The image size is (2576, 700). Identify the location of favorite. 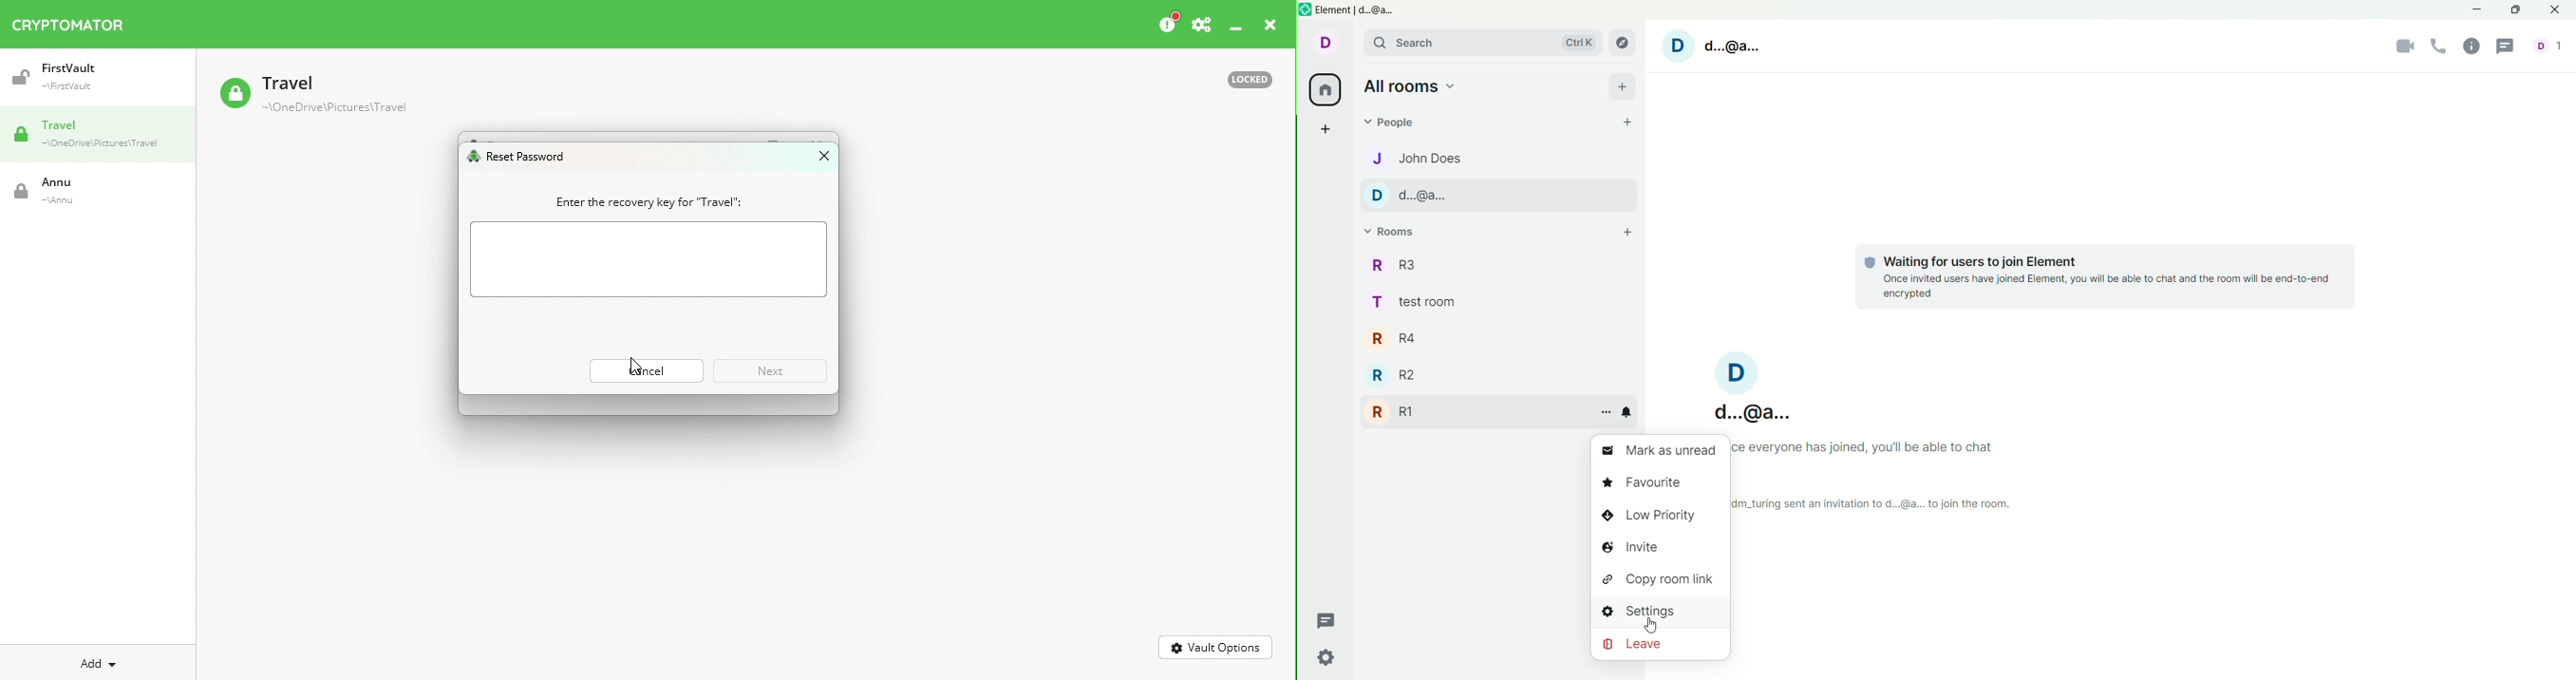
(1652, 484).